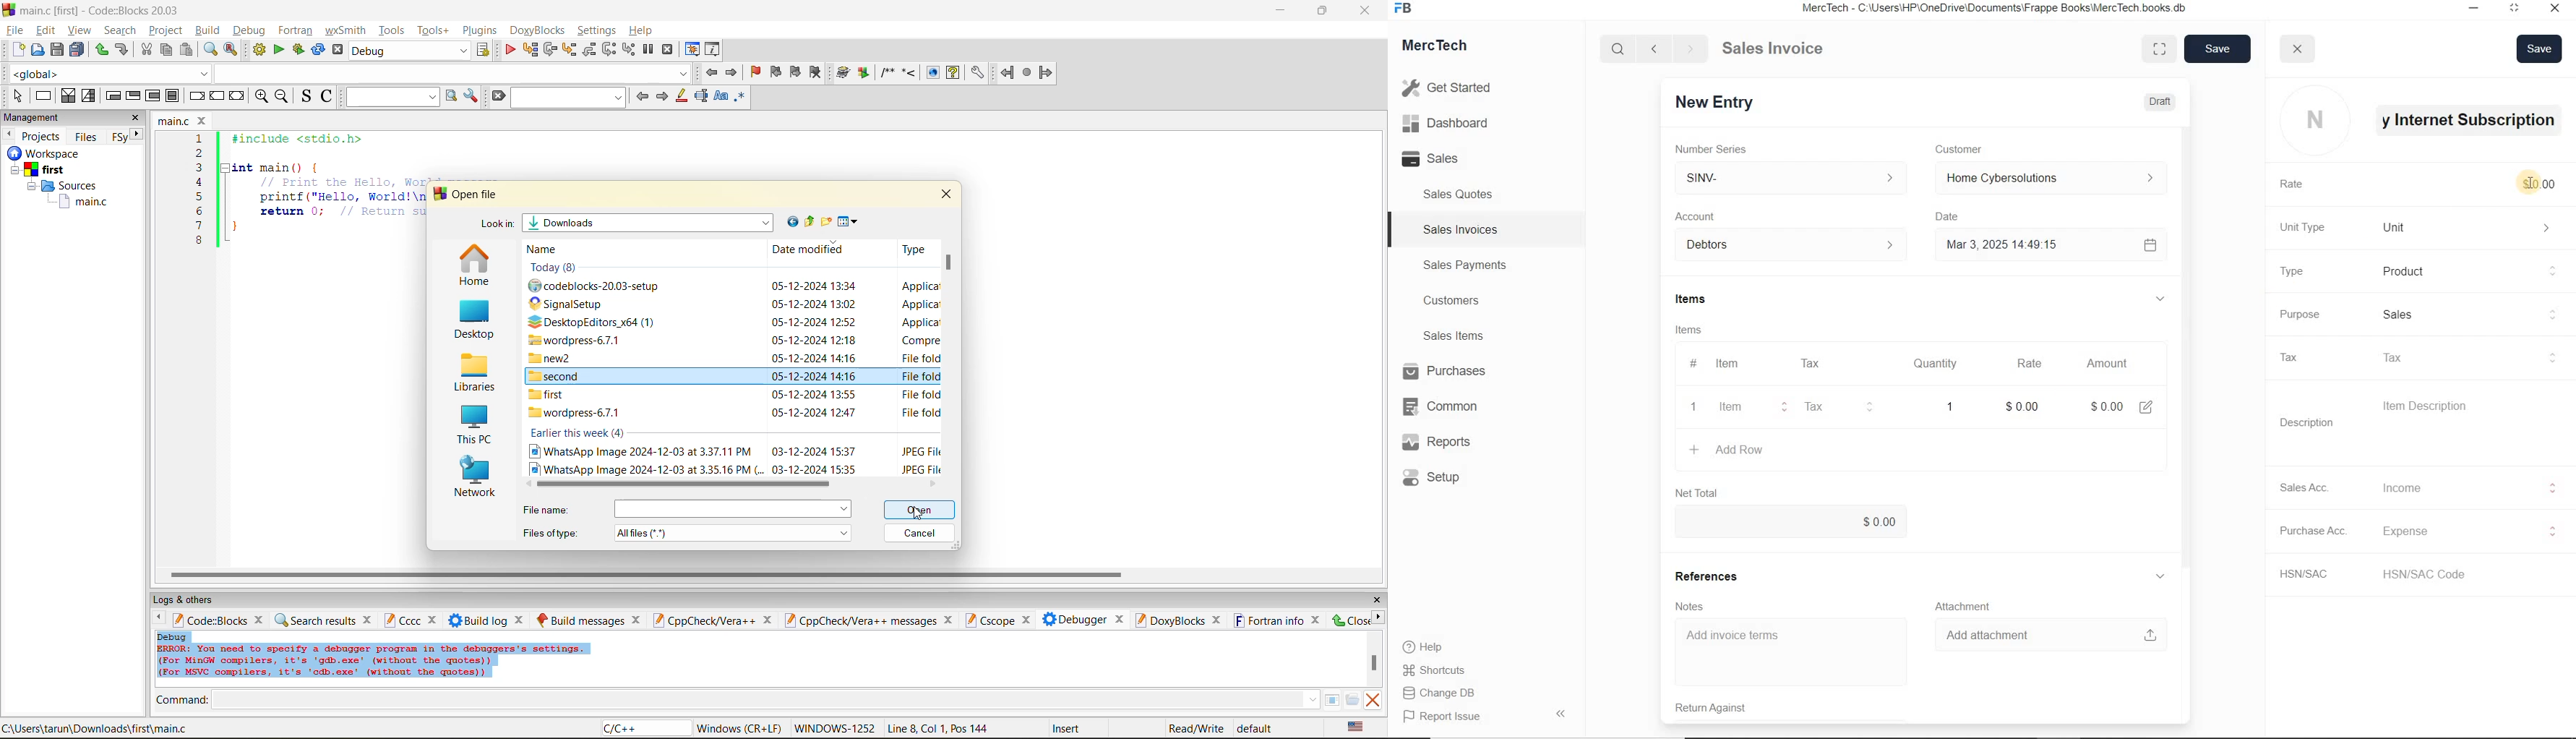 This screenshot has width=2576, height=756. I want to click on int main(){, so click(286, 167).